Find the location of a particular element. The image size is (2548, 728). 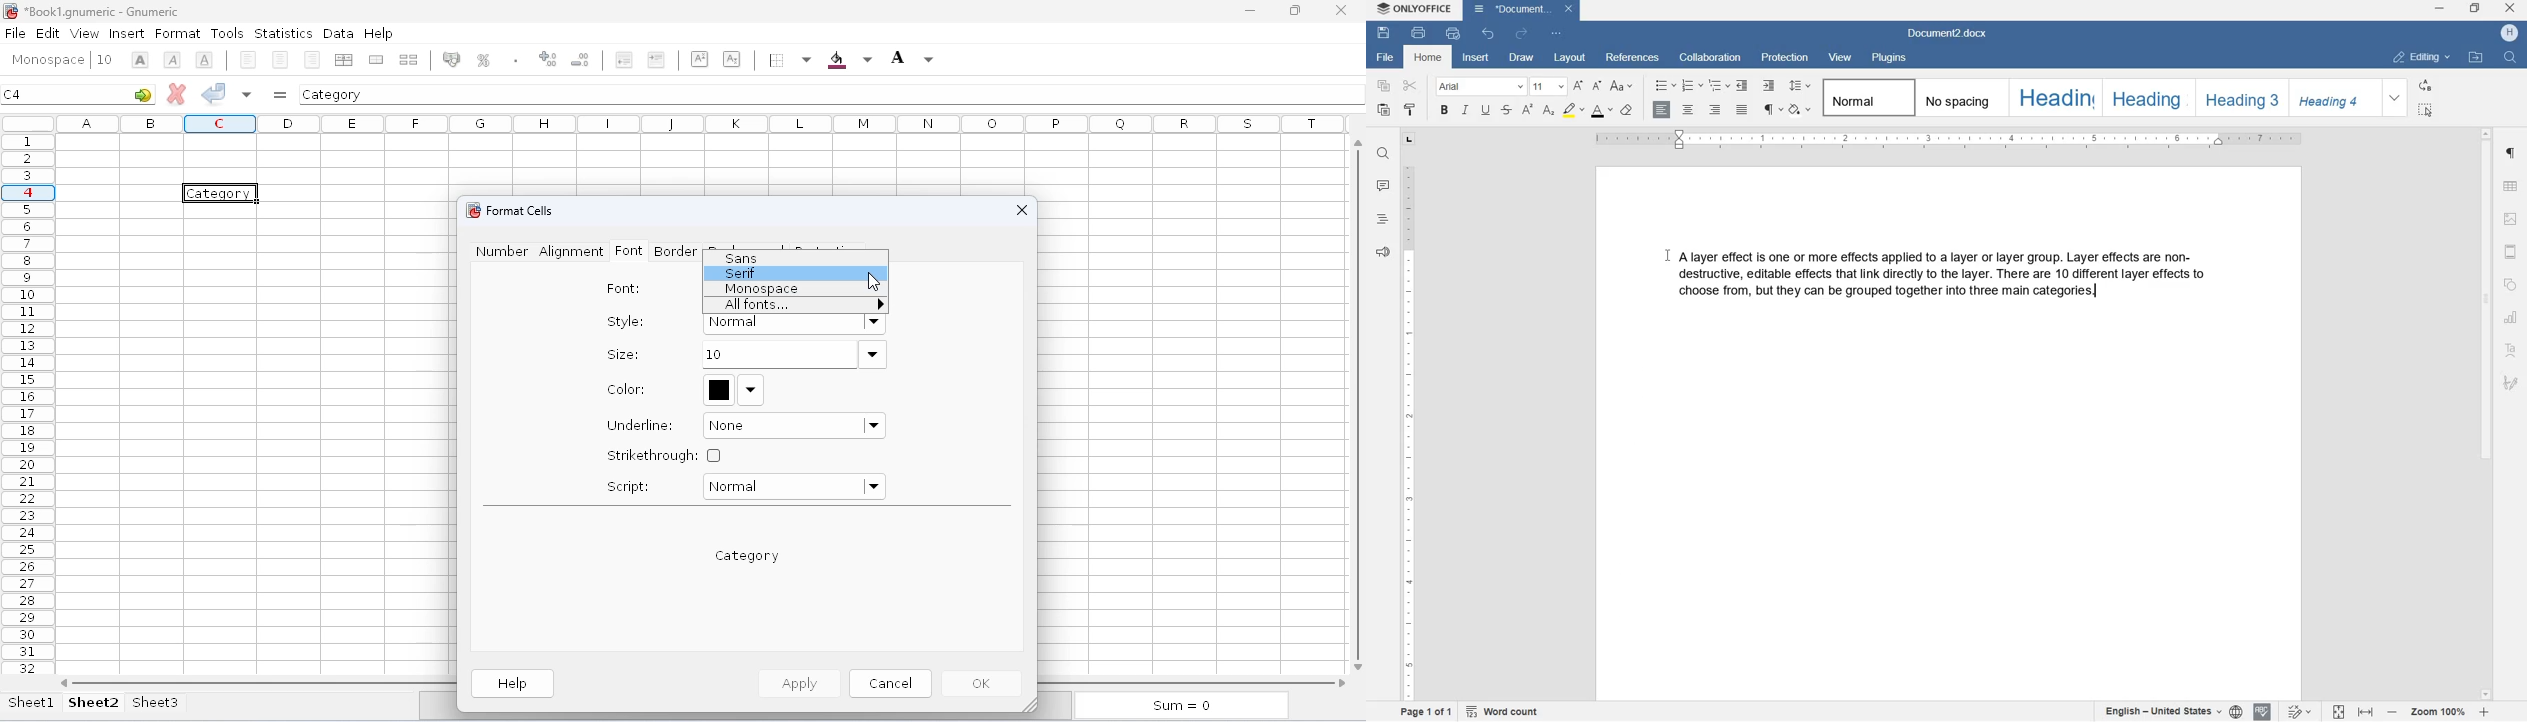

draw is located at coordinates (1522, 58).